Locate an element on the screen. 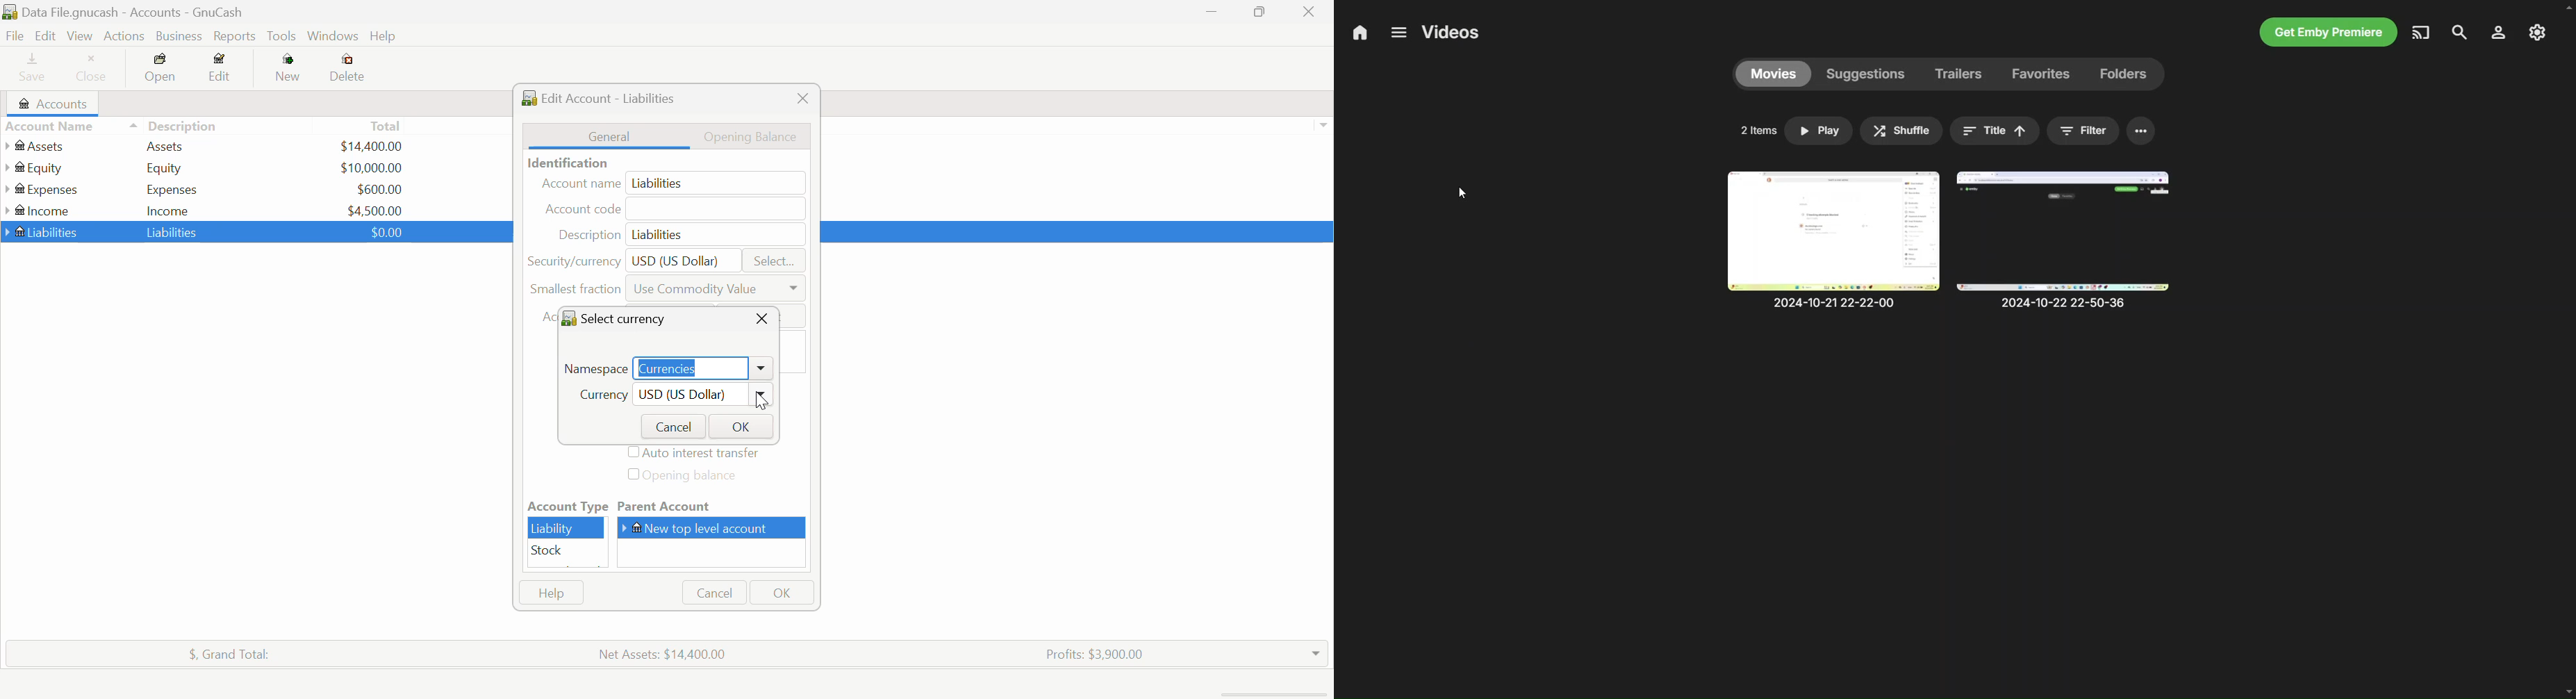  Close is located at coordinates (802, 99).